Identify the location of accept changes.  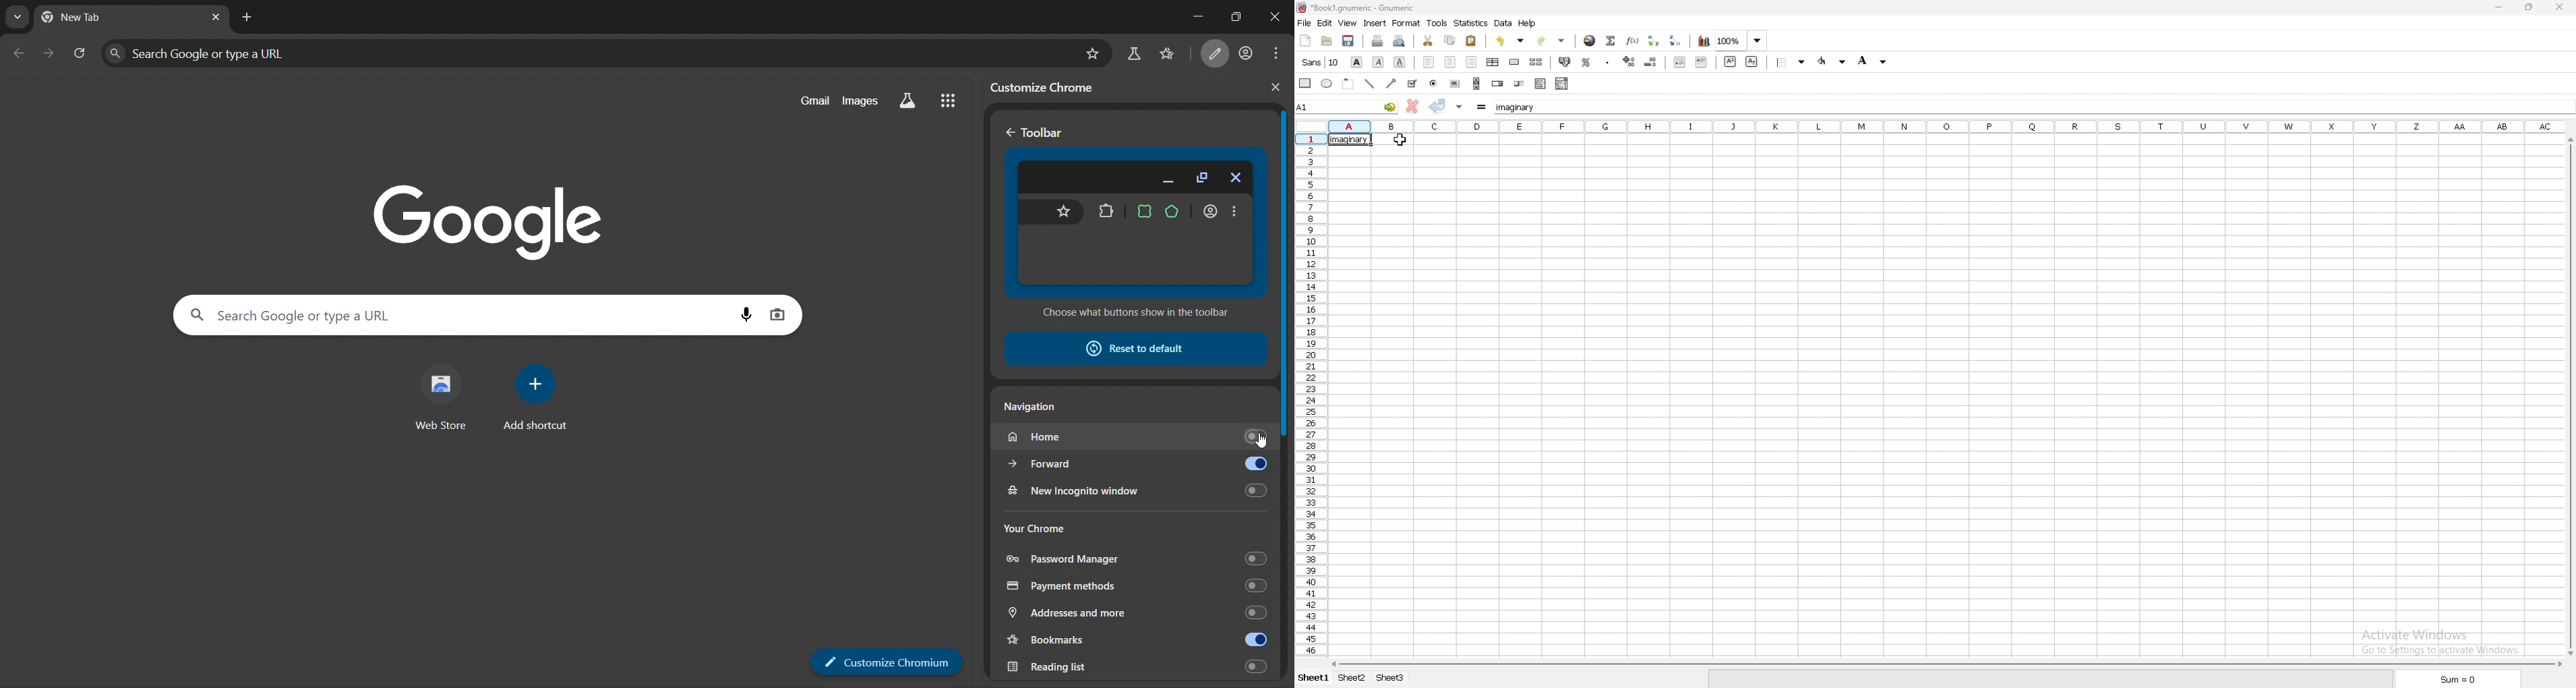
(1438, 105).